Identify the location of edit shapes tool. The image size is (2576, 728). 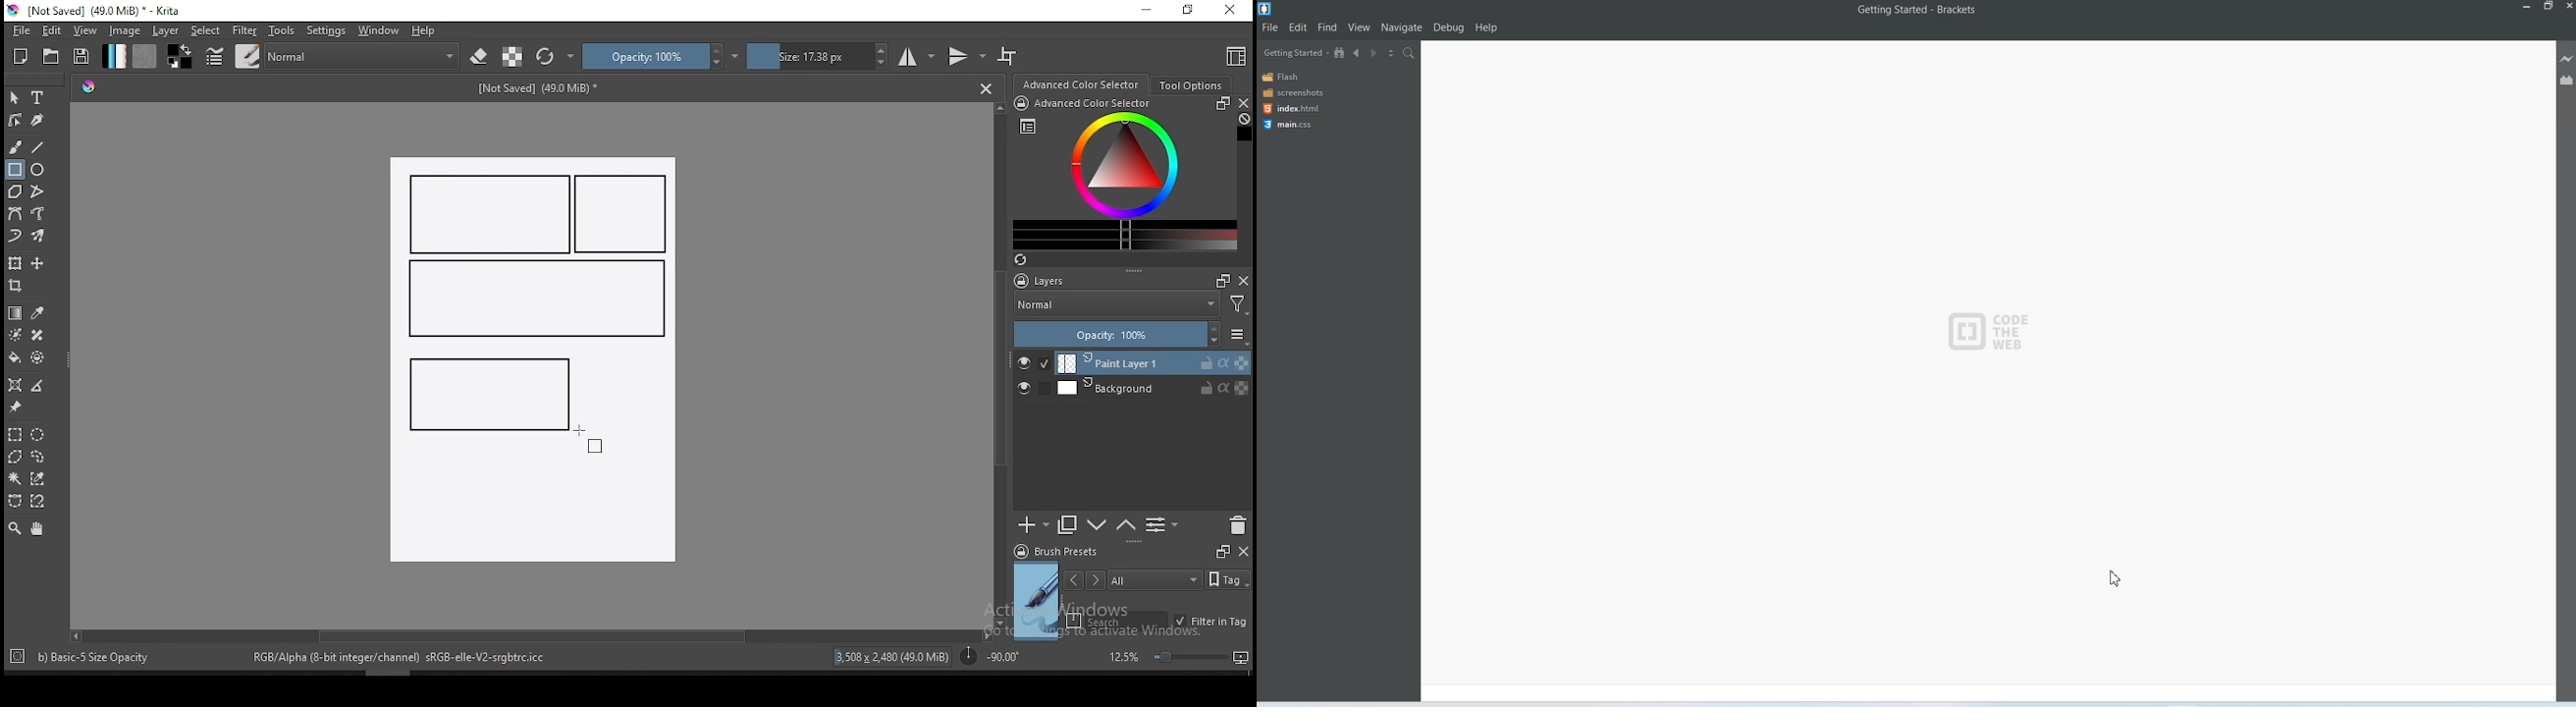
(15, 119).